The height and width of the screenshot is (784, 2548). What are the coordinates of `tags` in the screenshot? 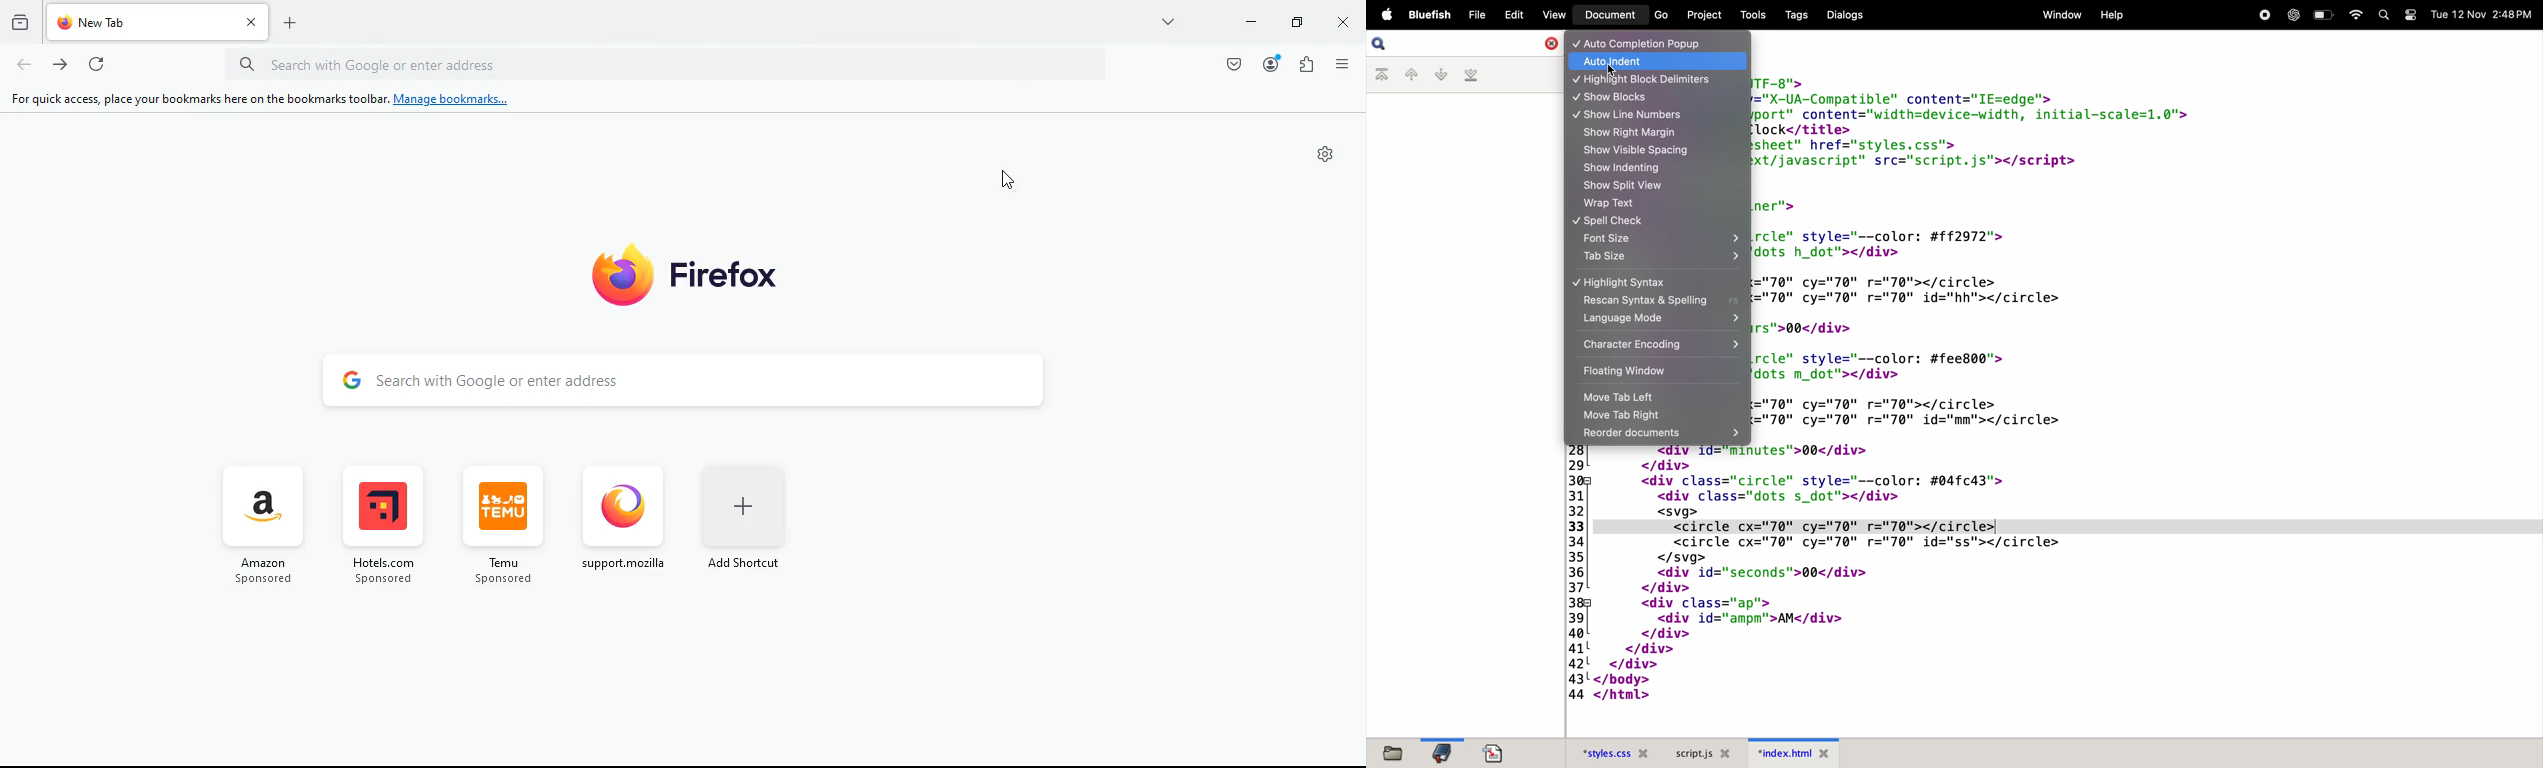 It's located at (1793, 14).